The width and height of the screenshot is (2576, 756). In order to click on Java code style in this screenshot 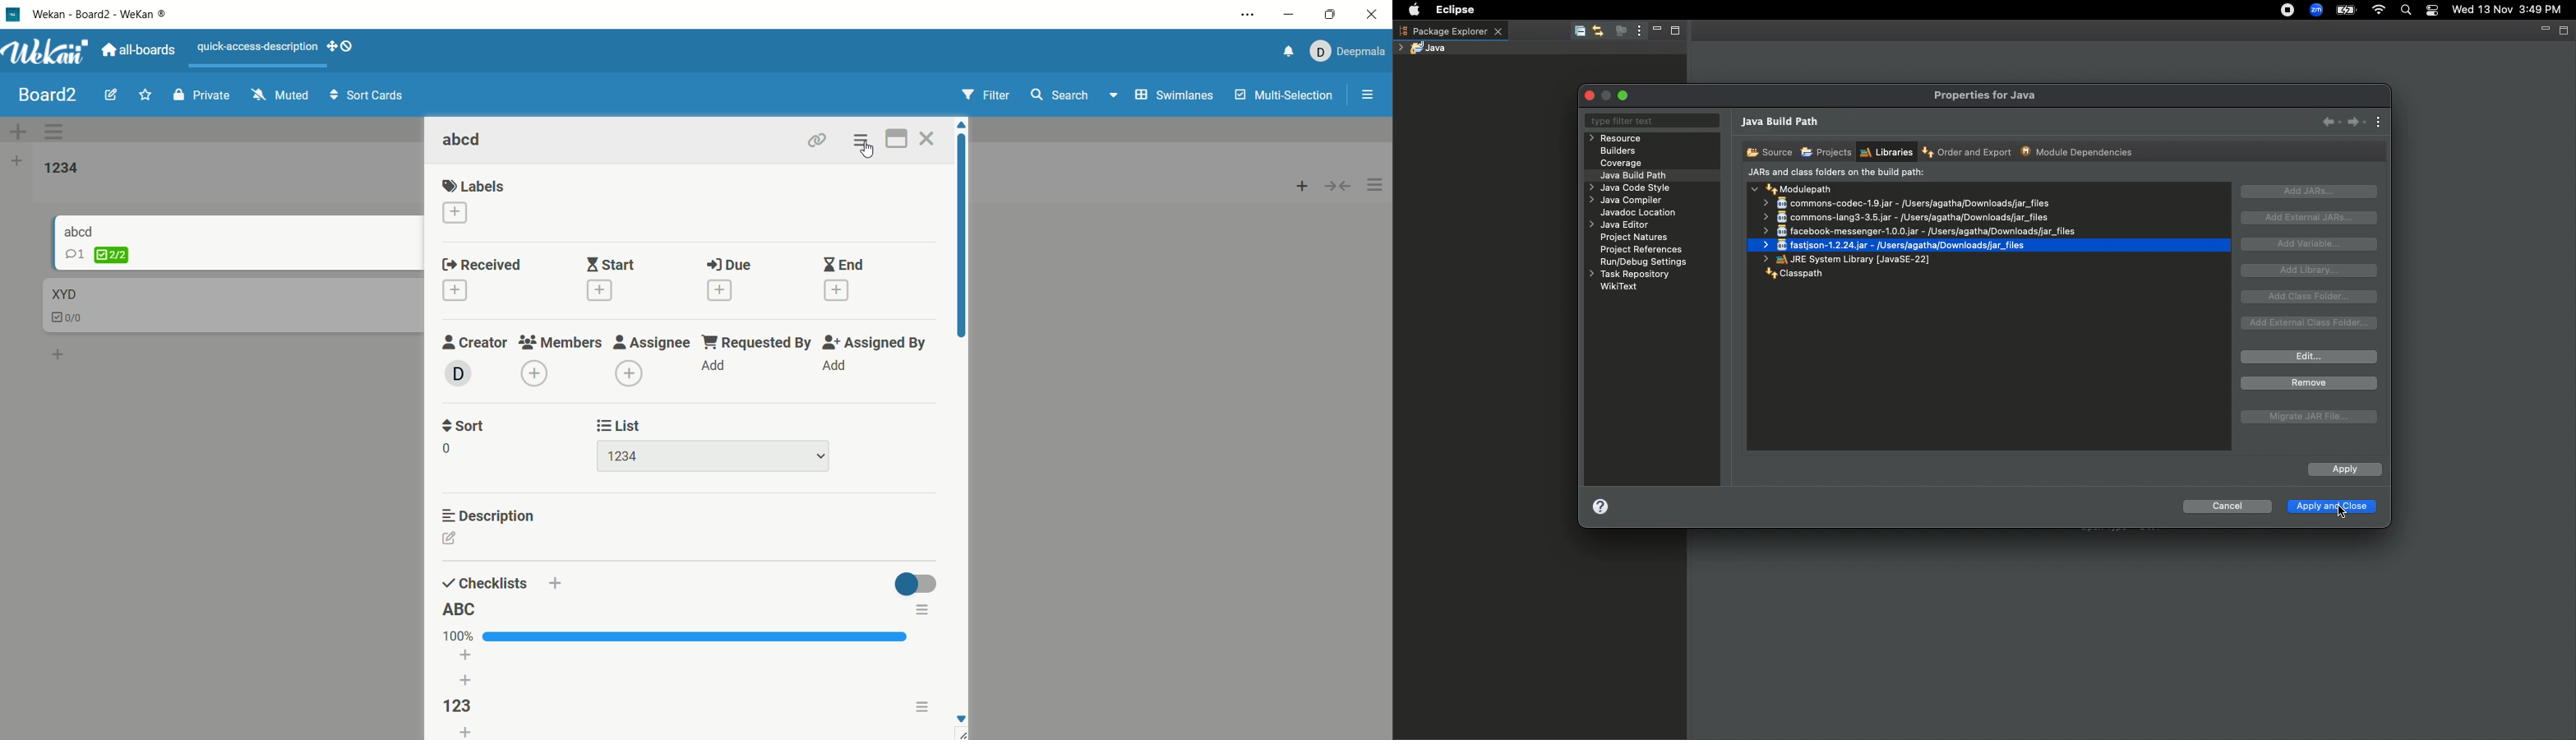, I will do `click(1627, 189)`.